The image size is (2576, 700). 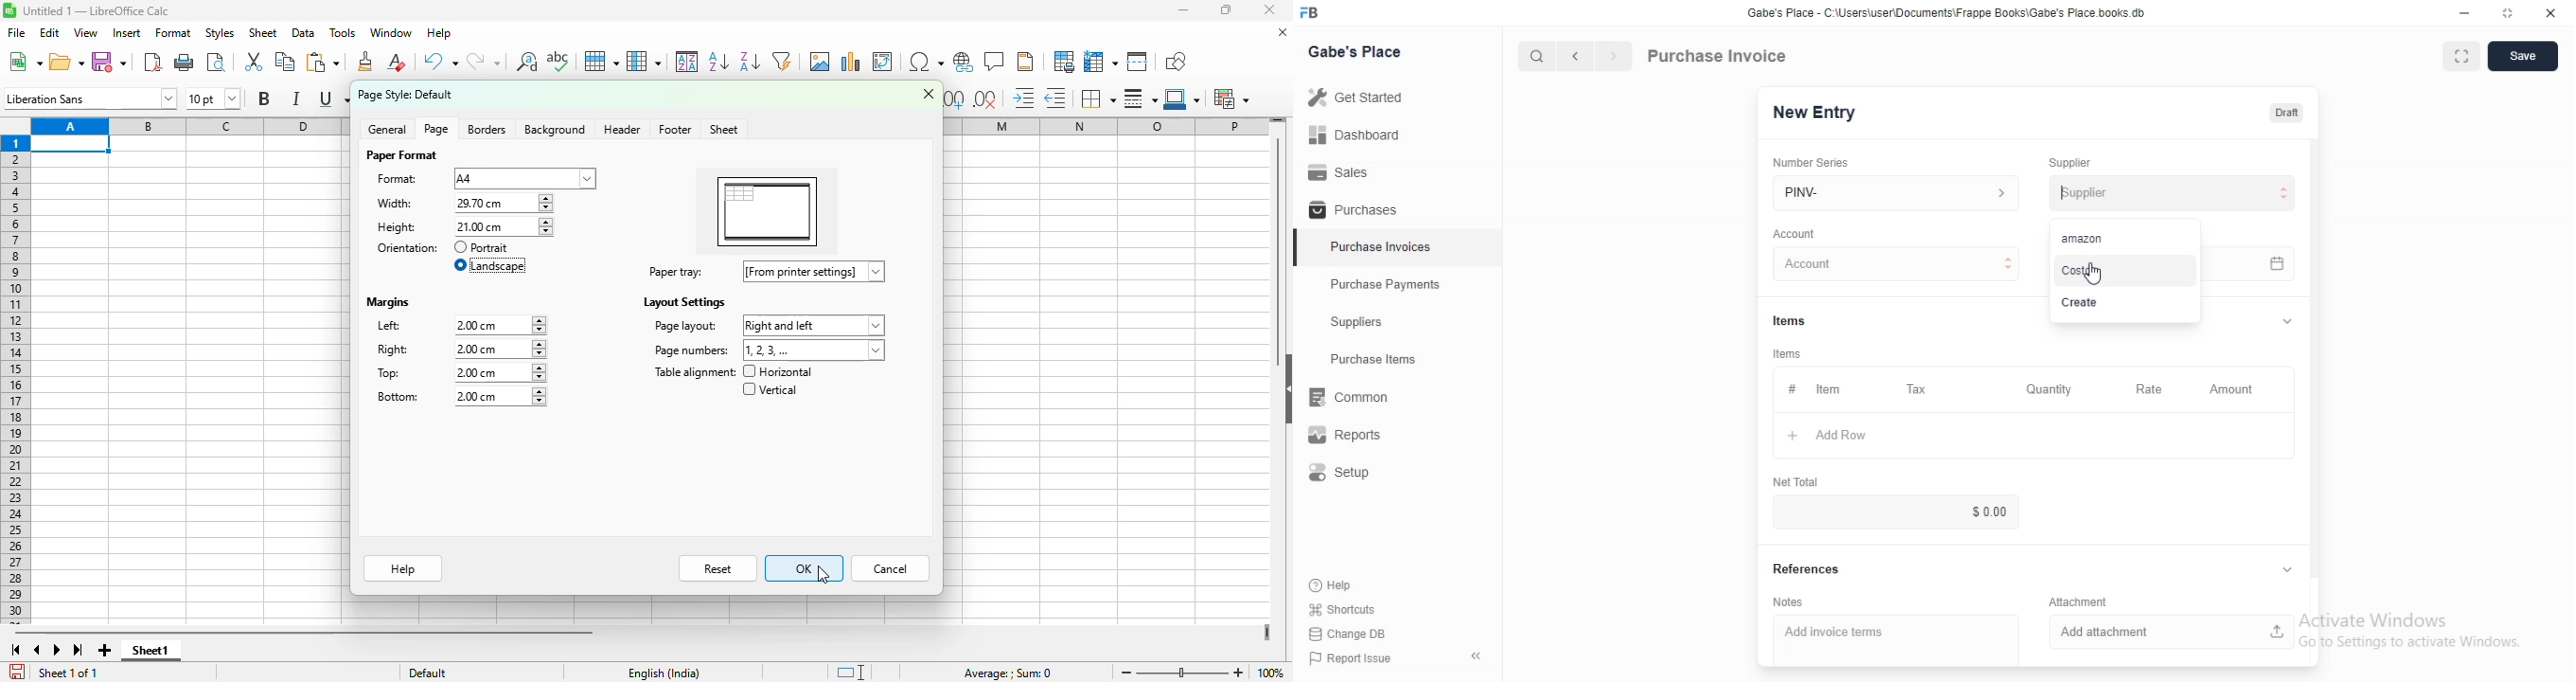 I want to click on Add Row, so click(x=2034, y=435).